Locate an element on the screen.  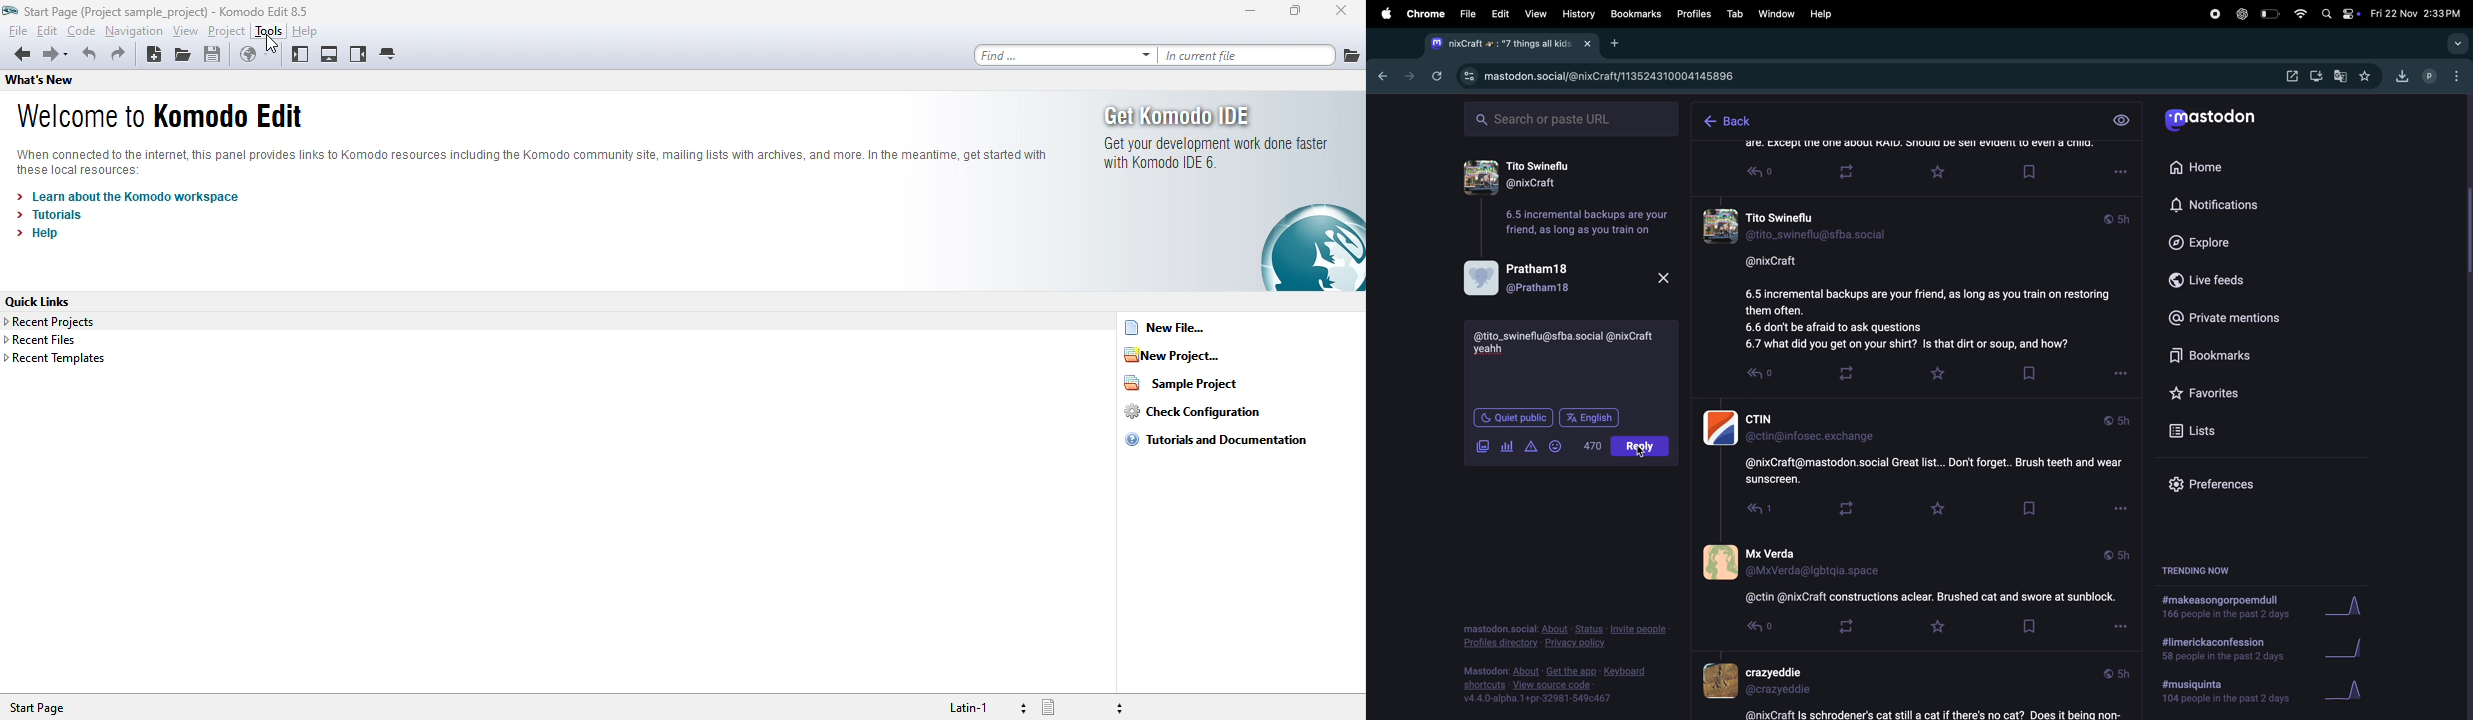
recent templates is located at coordinates (60, 363).